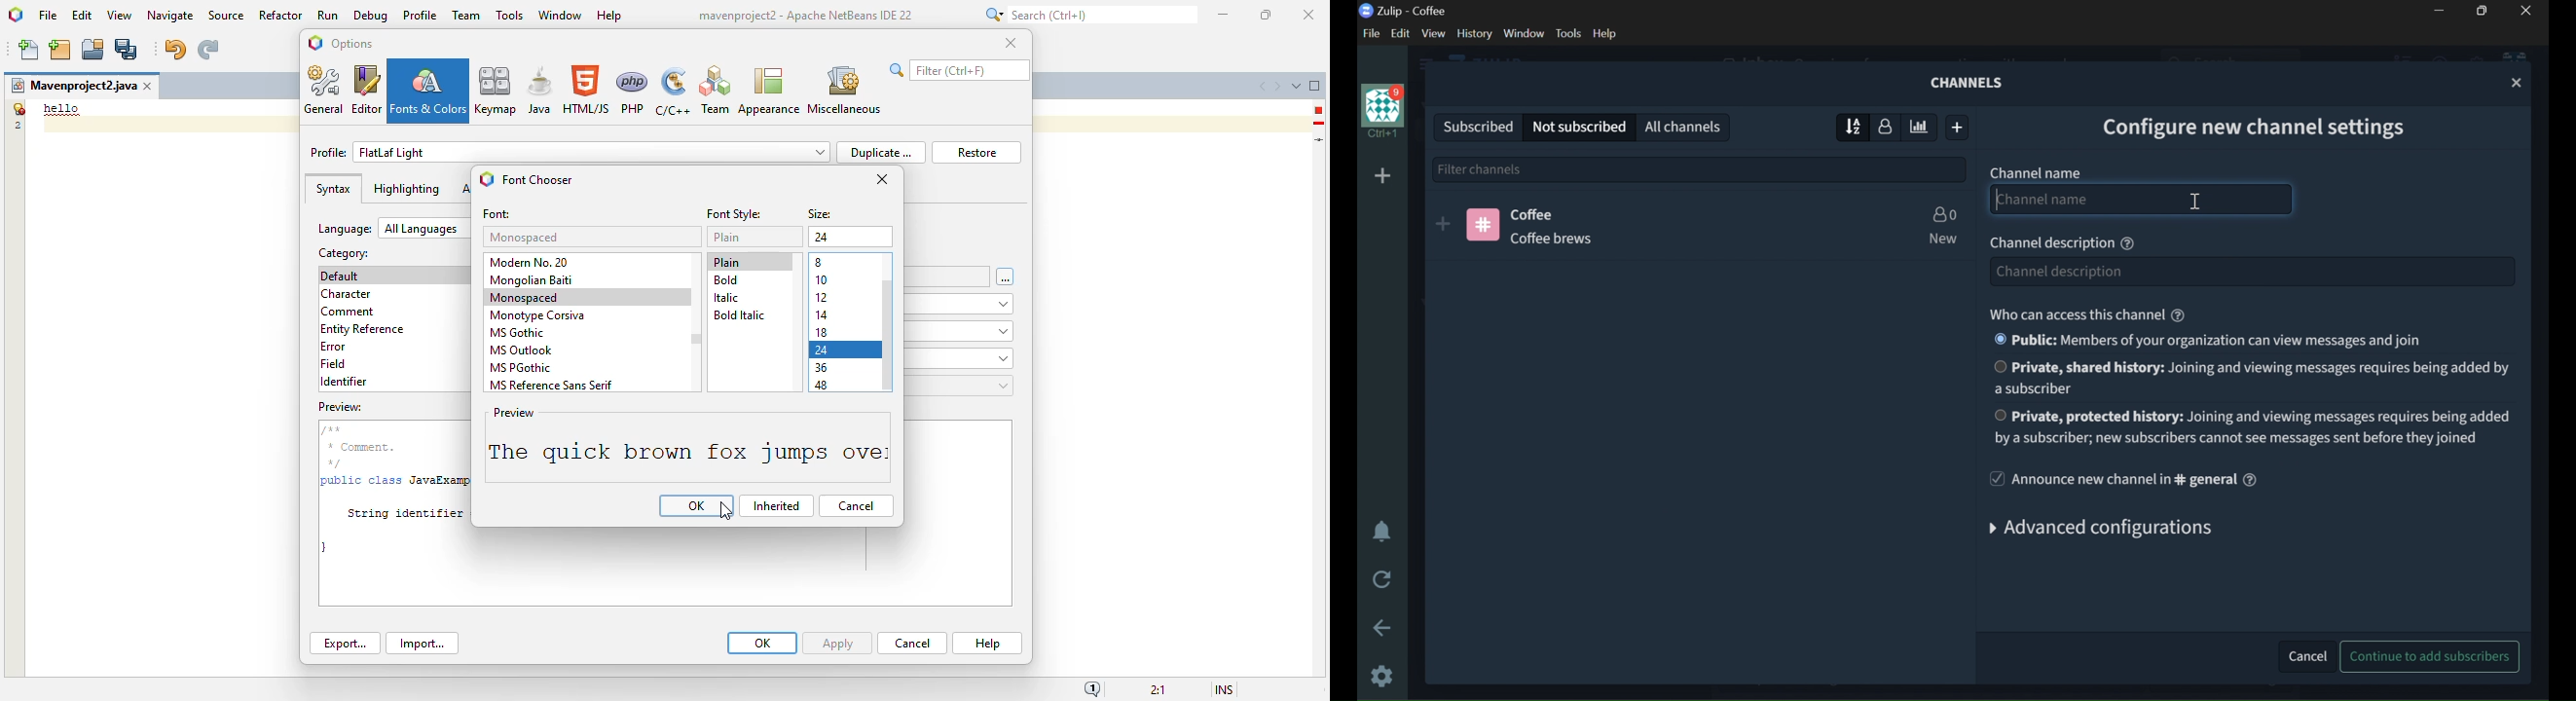 The height and width of the screenshot is (728, 2576). What do you see at coordinates (2303, 654) in the screenshot?
I see `CANCEL` at bounding box center [2303, 654].